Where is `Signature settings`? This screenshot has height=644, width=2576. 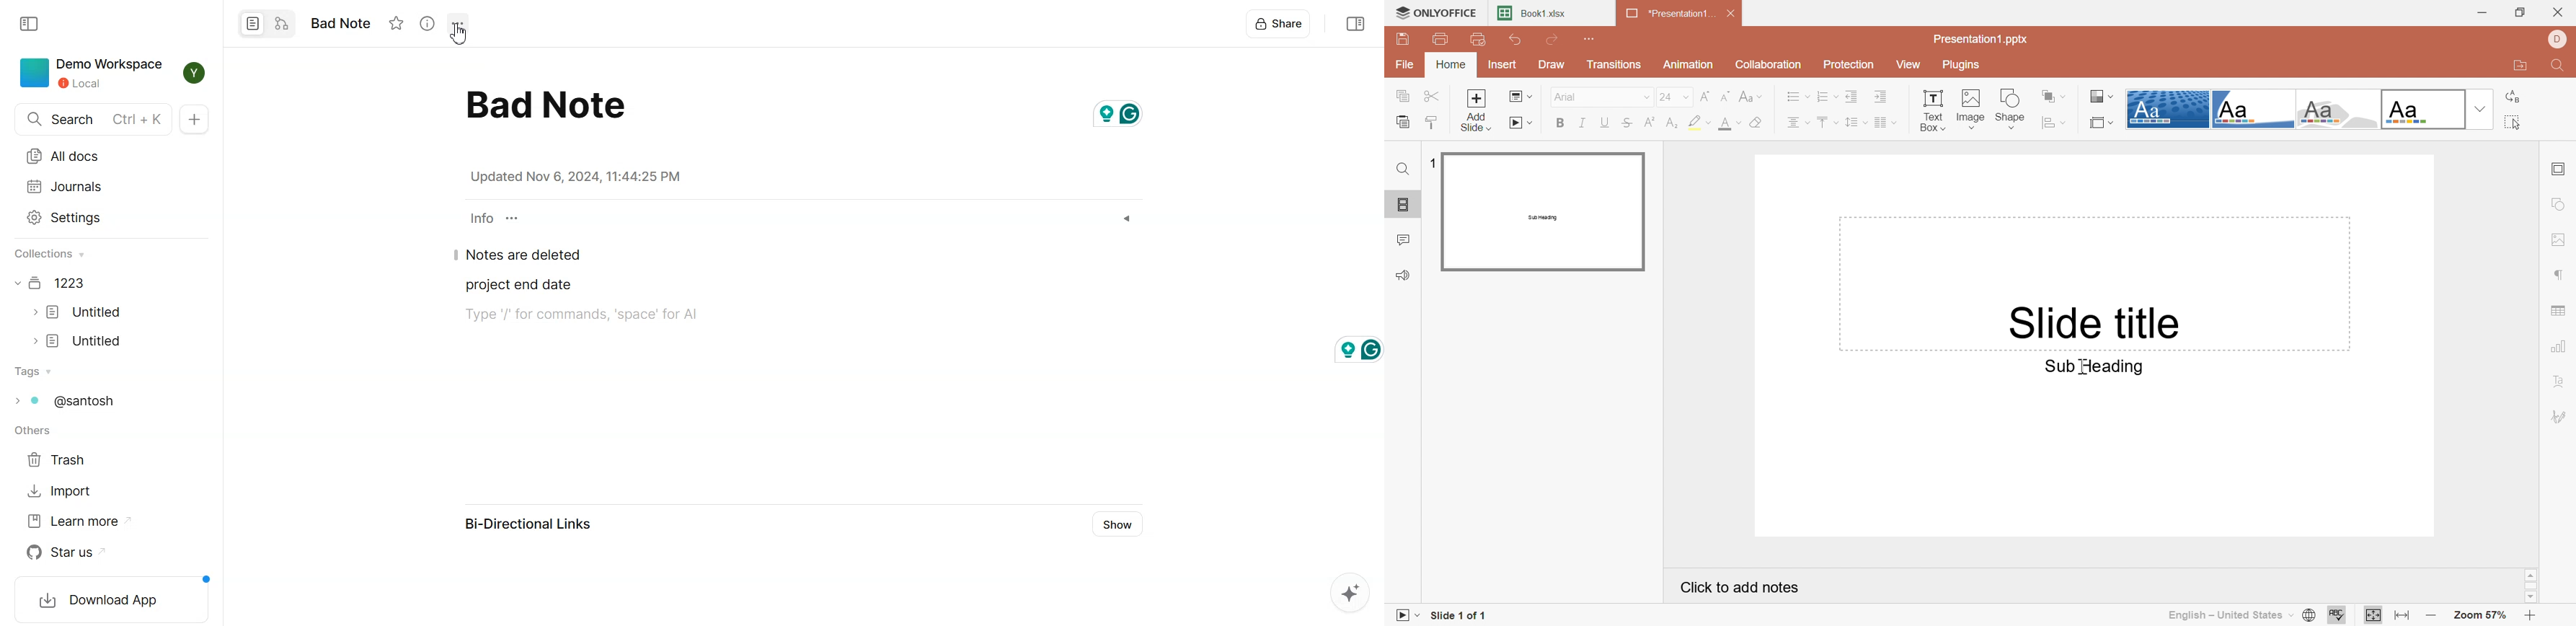 Signature settings is located at coordinates (2561, 417).